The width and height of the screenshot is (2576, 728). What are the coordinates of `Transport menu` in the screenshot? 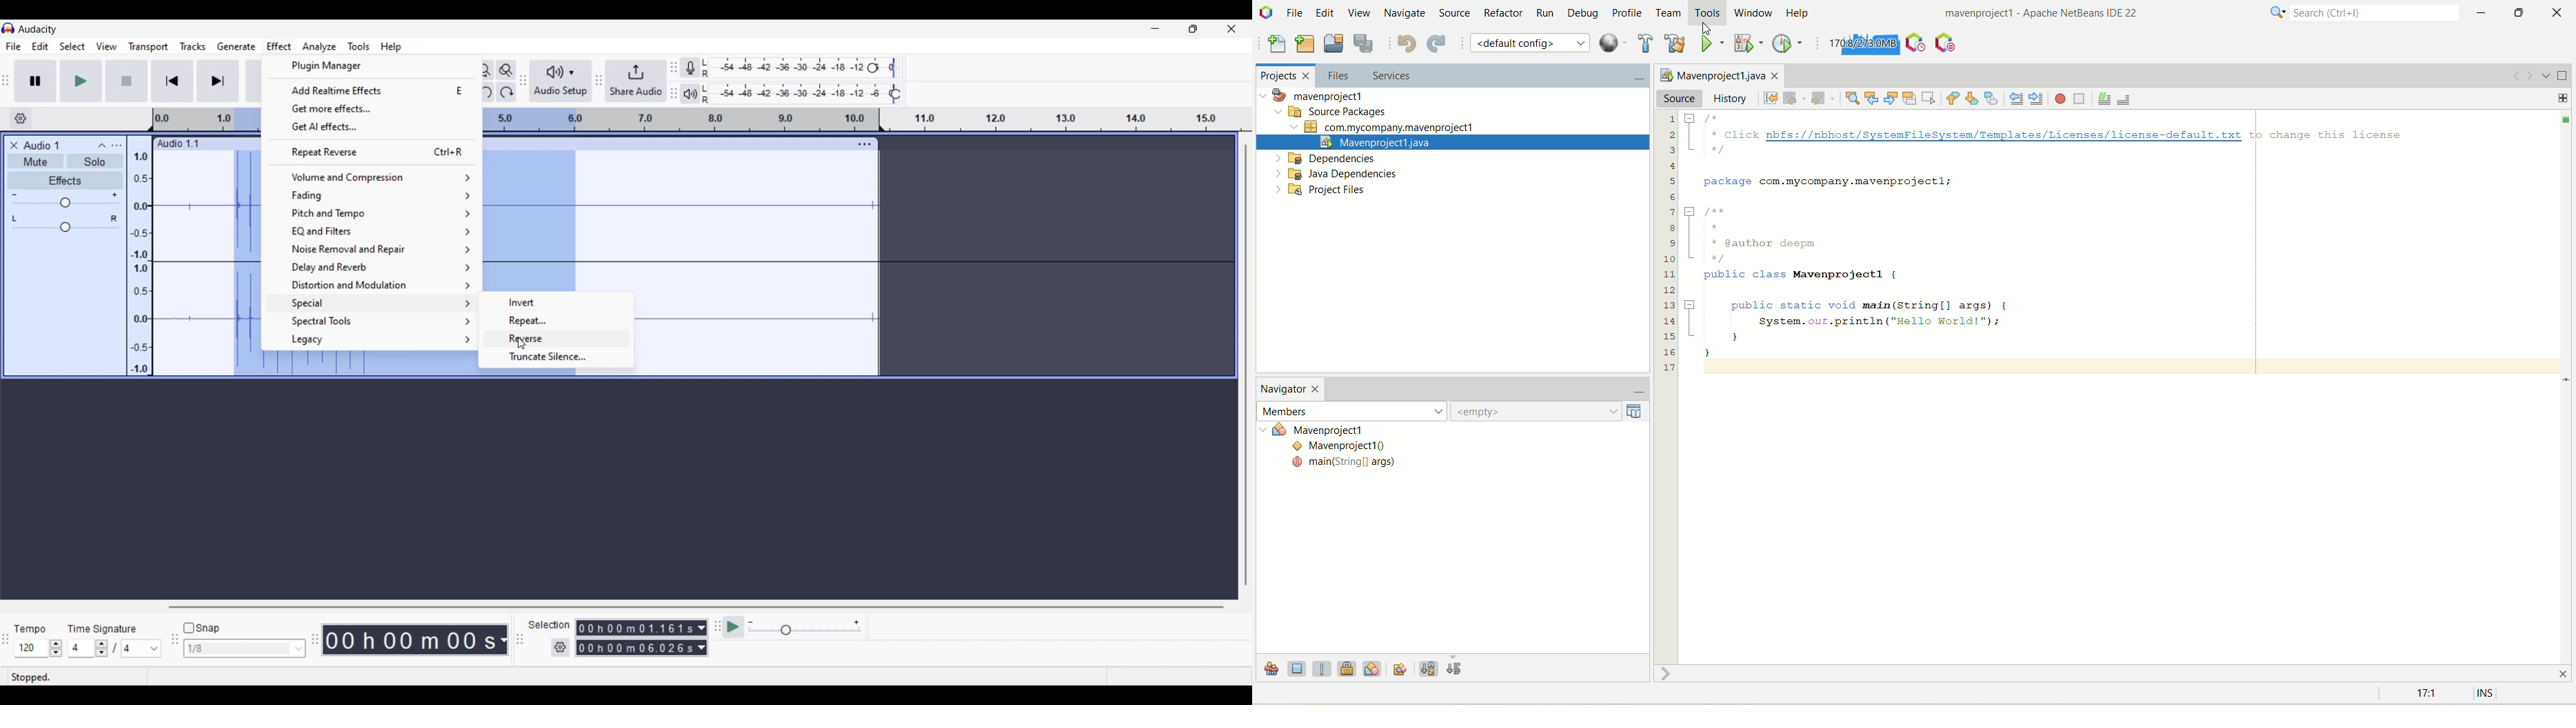 It's located at (149, 46).